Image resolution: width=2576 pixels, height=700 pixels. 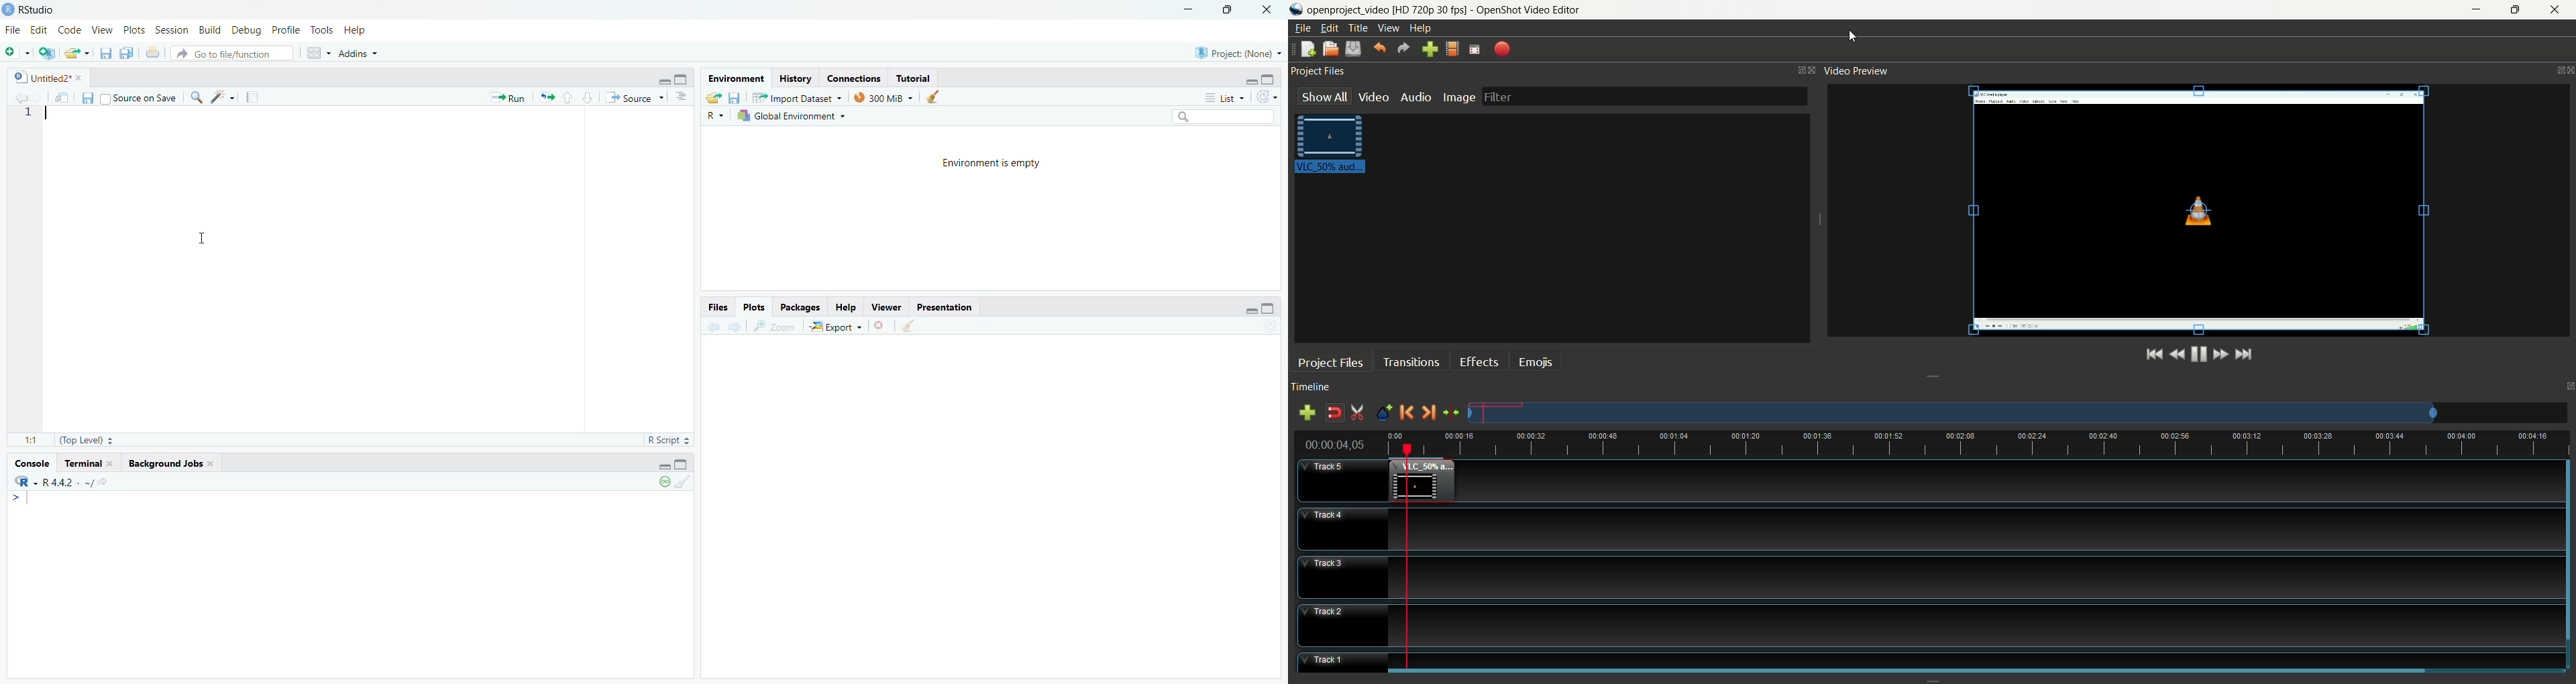 What do you see at coordinates (138, 99) in the screenshot?
I see `Source on Save` at bounding box center [138, 99].